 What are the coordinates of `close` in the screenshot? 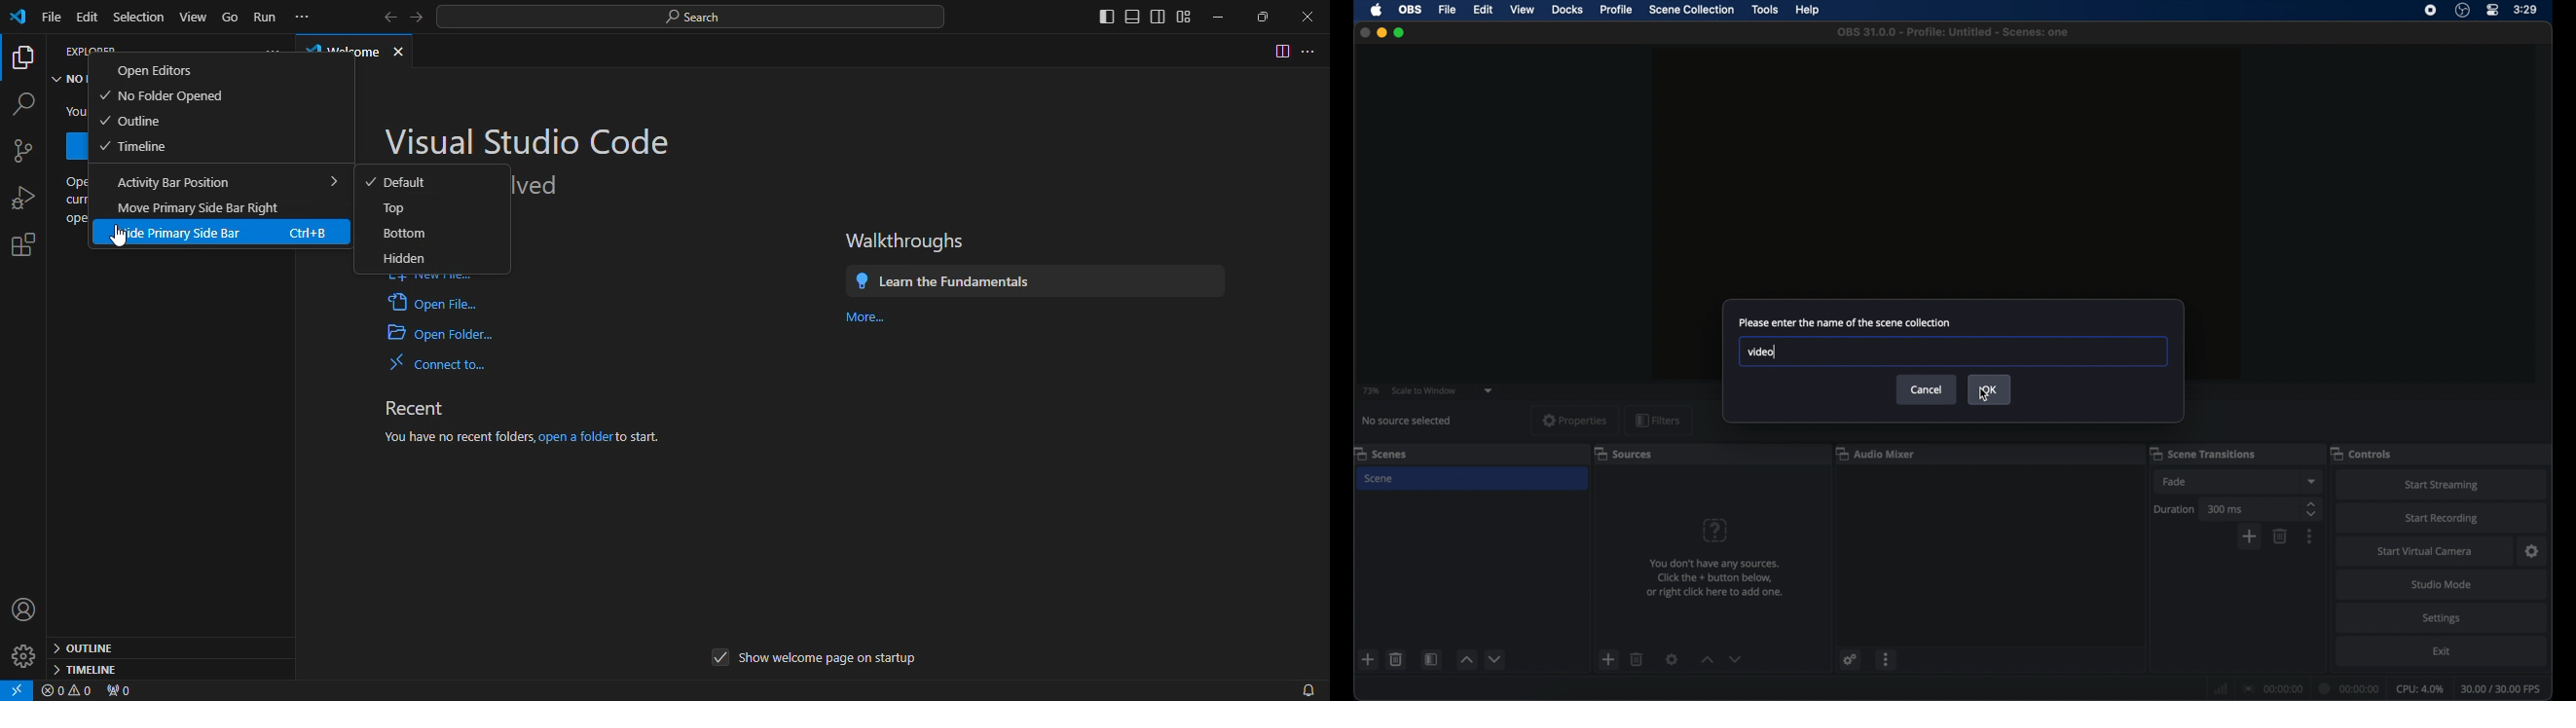 It's located at (1364, 33).